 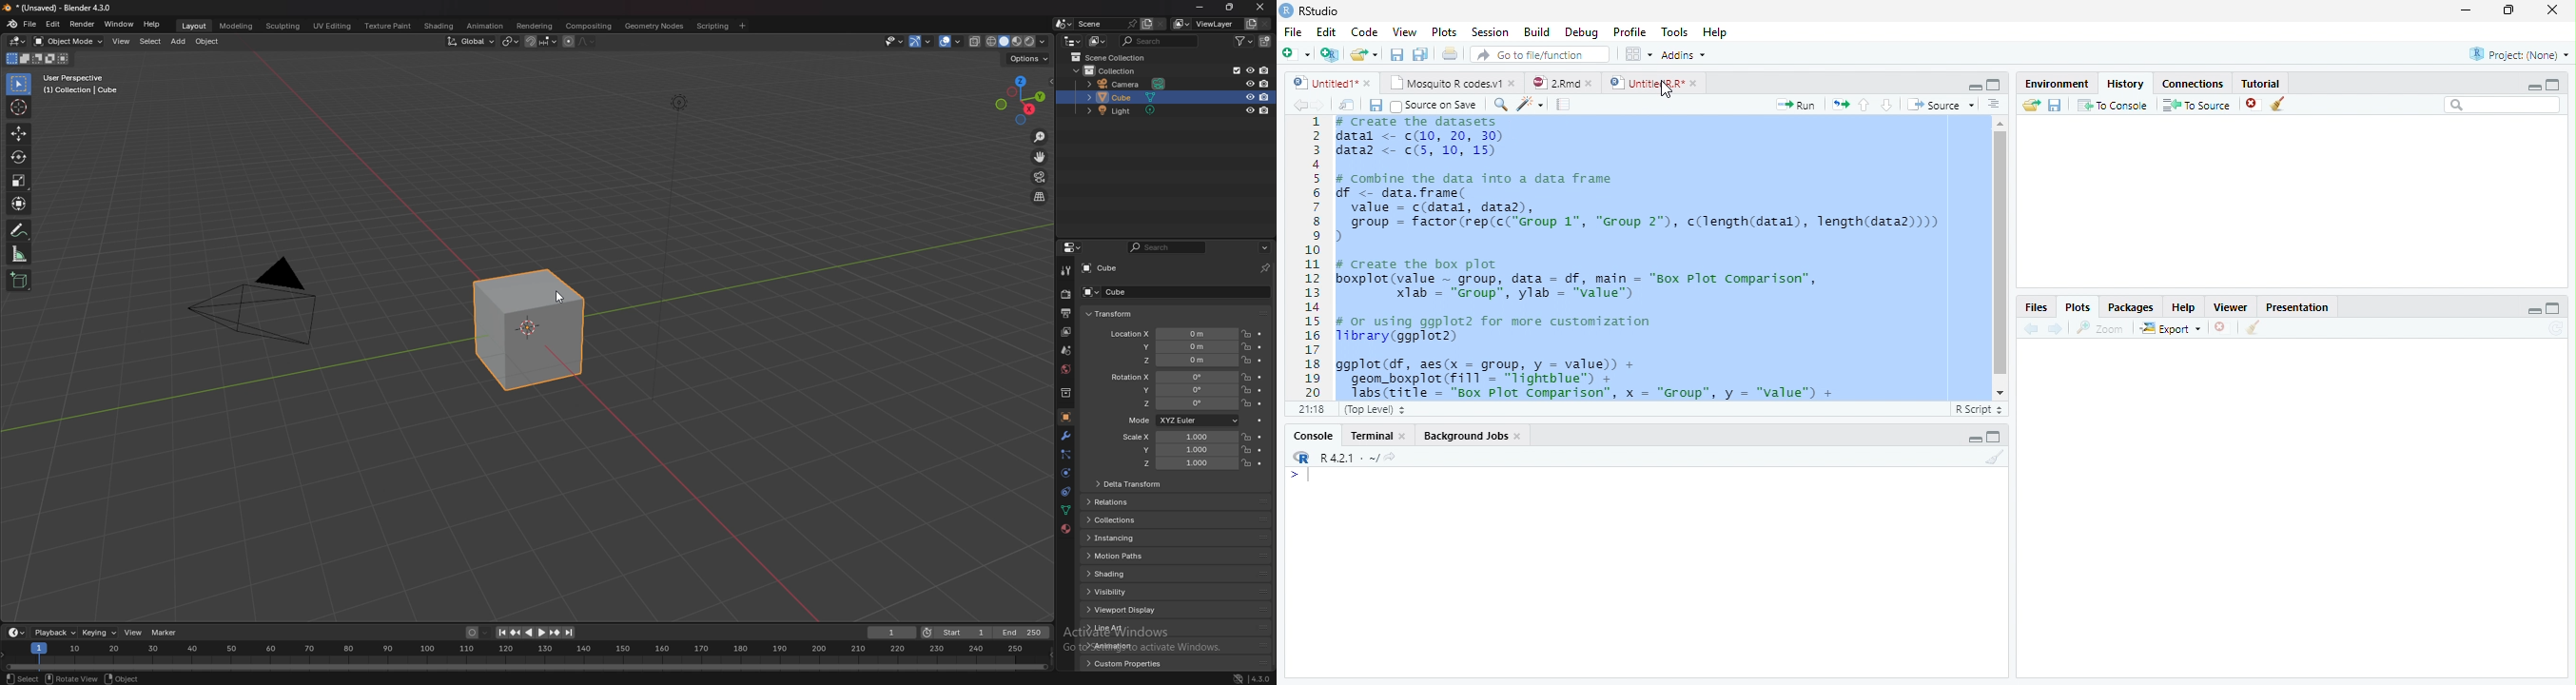 What do you see at coordinates (1436, 106) in the screenshot?
I see `Source on Save` at bounding box center [1436, 106].